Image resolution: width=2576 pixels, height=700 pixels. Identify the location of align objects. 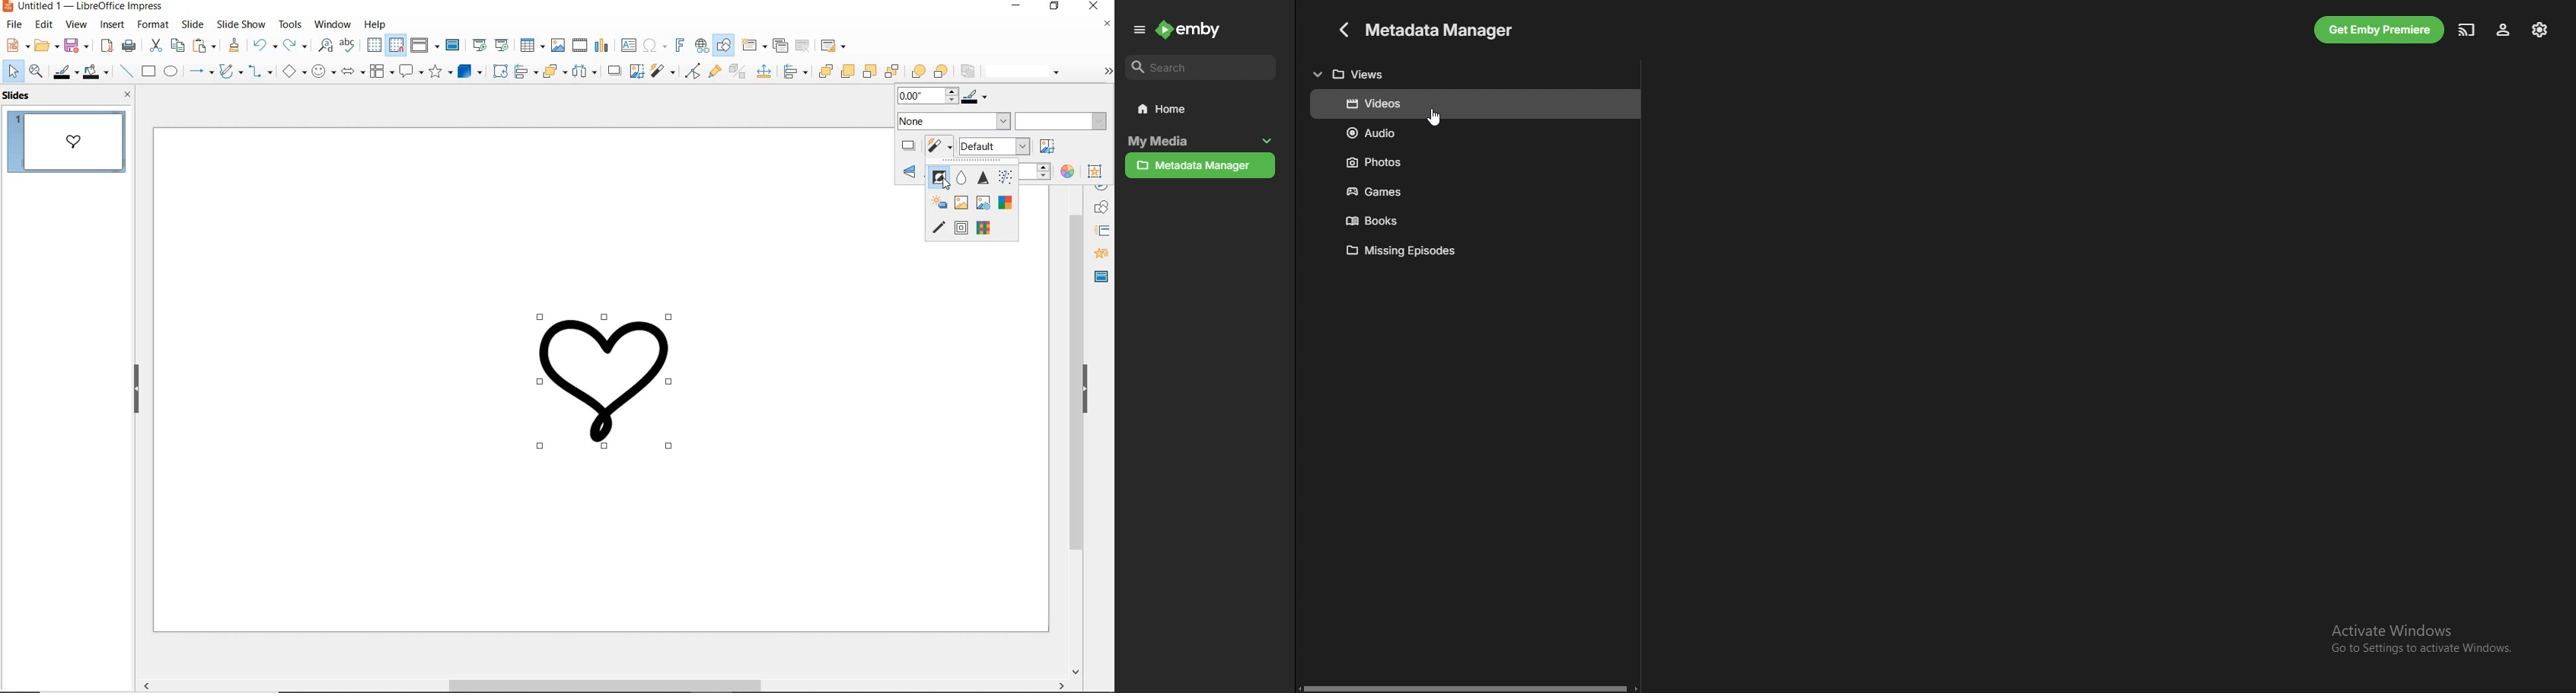
(525, 72).